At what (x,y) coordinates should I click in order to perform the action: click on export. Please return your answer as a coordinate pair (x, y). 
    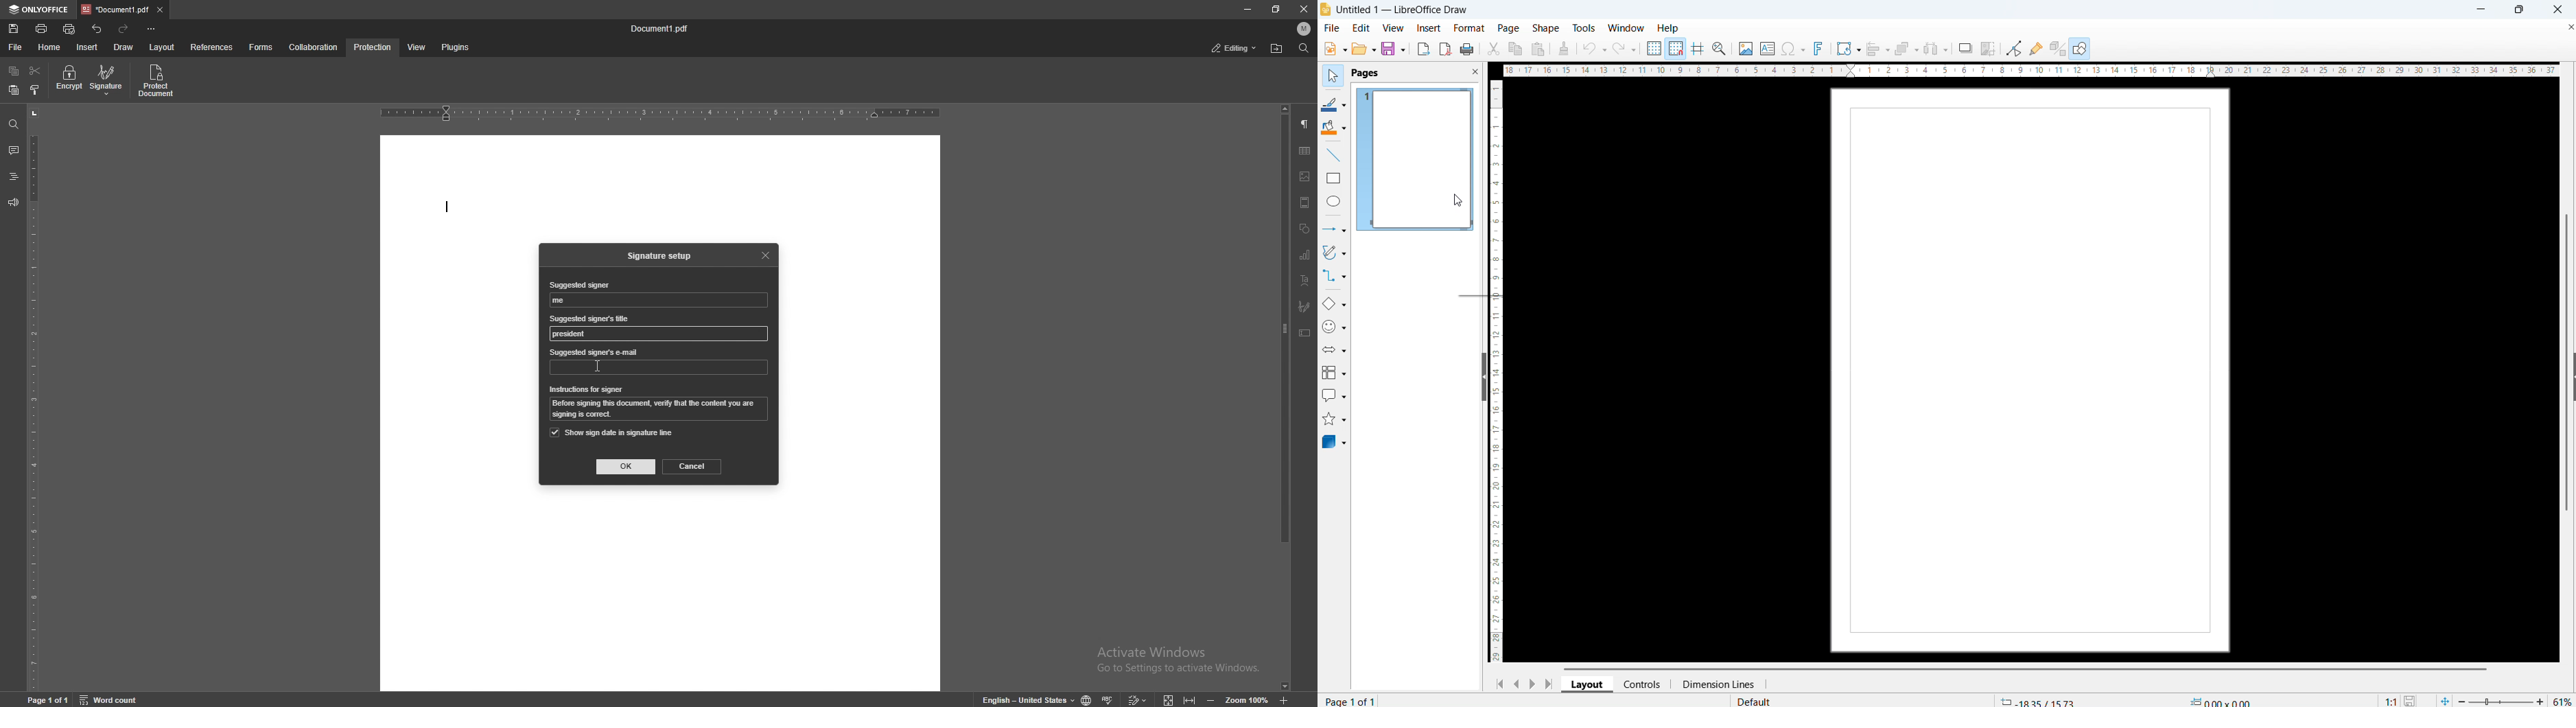
    Looking at the image, I should click on (1424, 49).